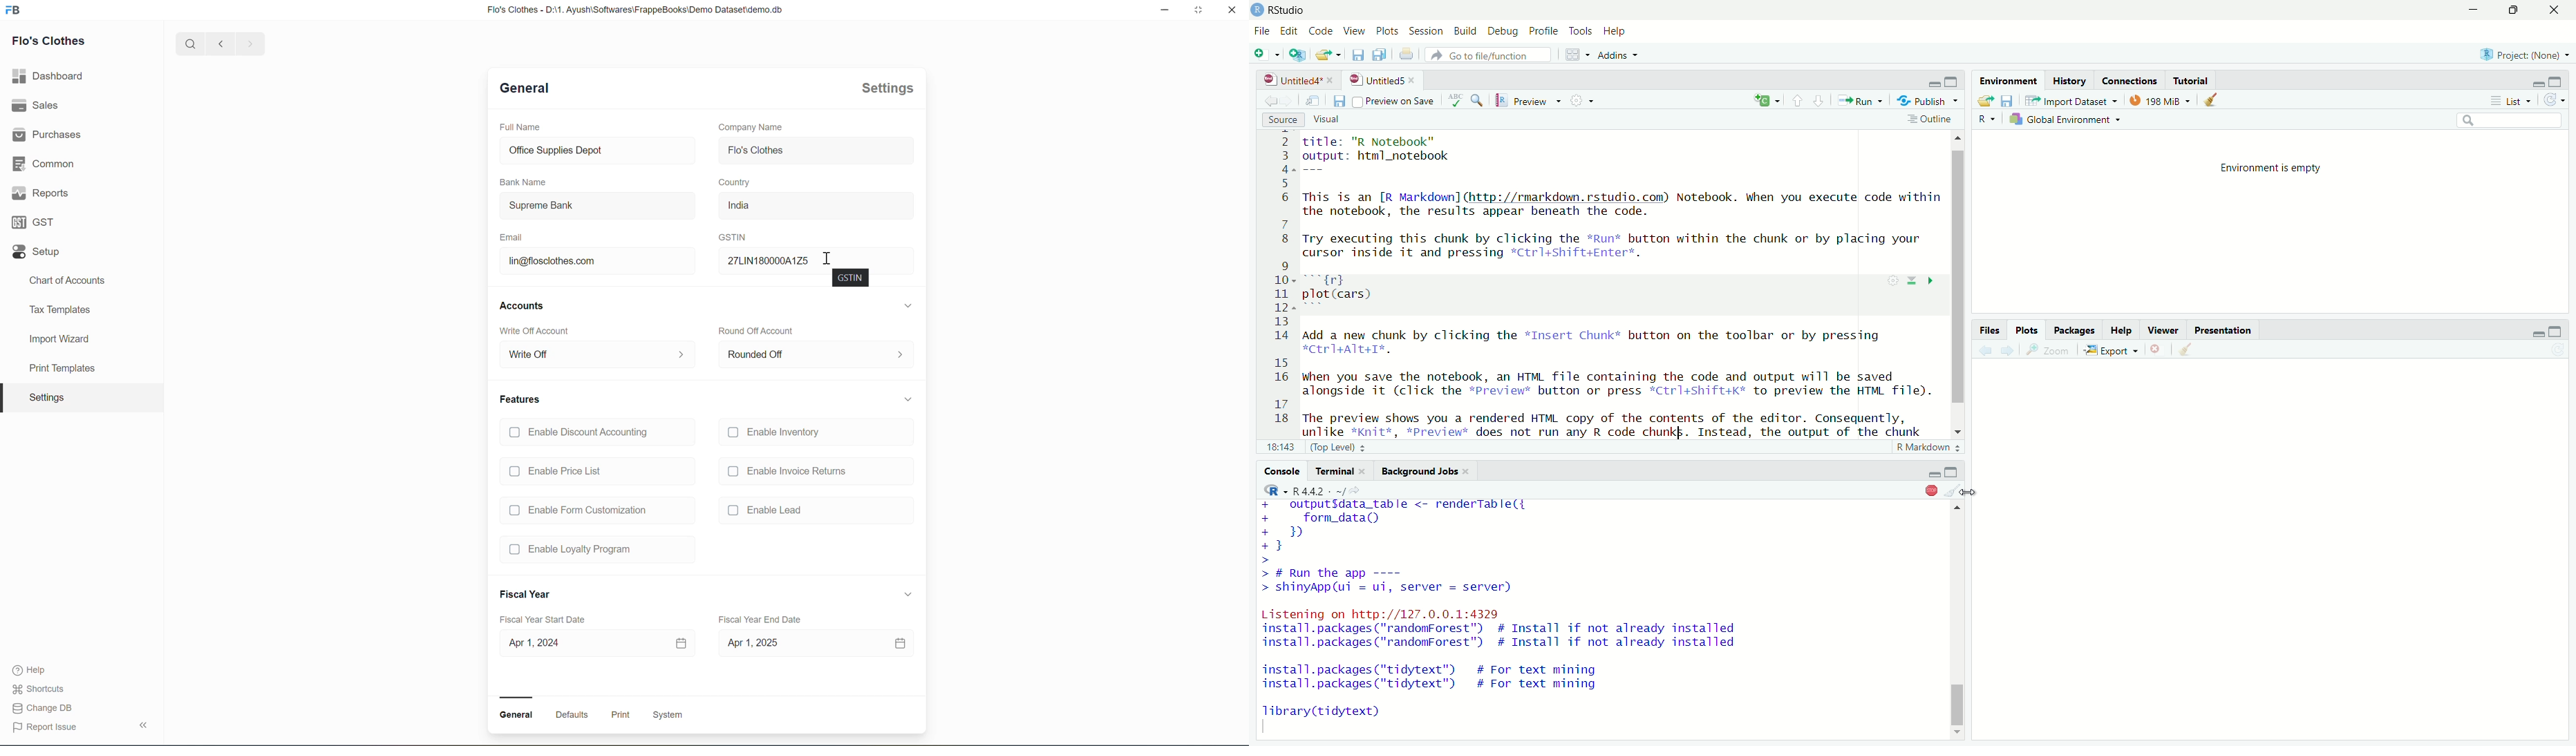 The height and width of the screenshot is (756, 2576). Describe the element at coordinates (542, 619) in the screenshot. I see `Fiscal Year Start Date` at that location.